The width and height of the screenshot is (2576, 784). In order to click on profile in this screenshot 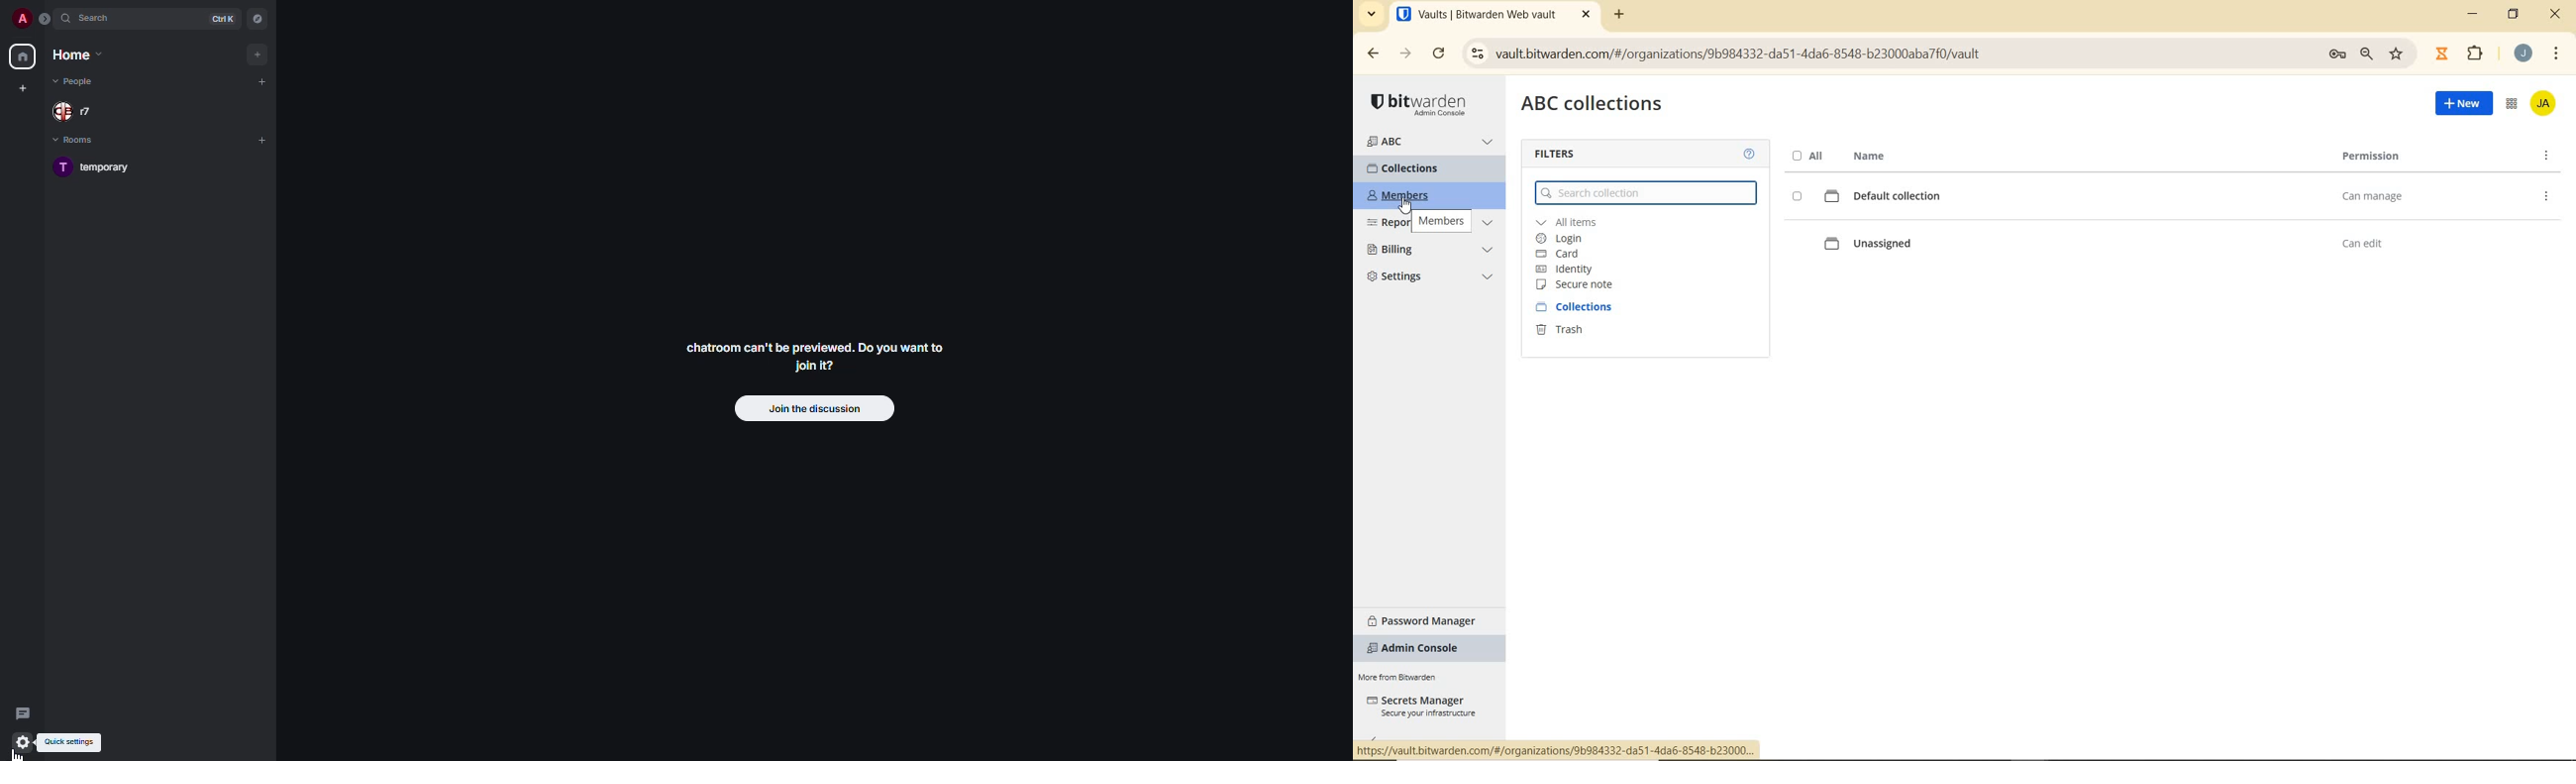, I will do `click(22, 19)`.